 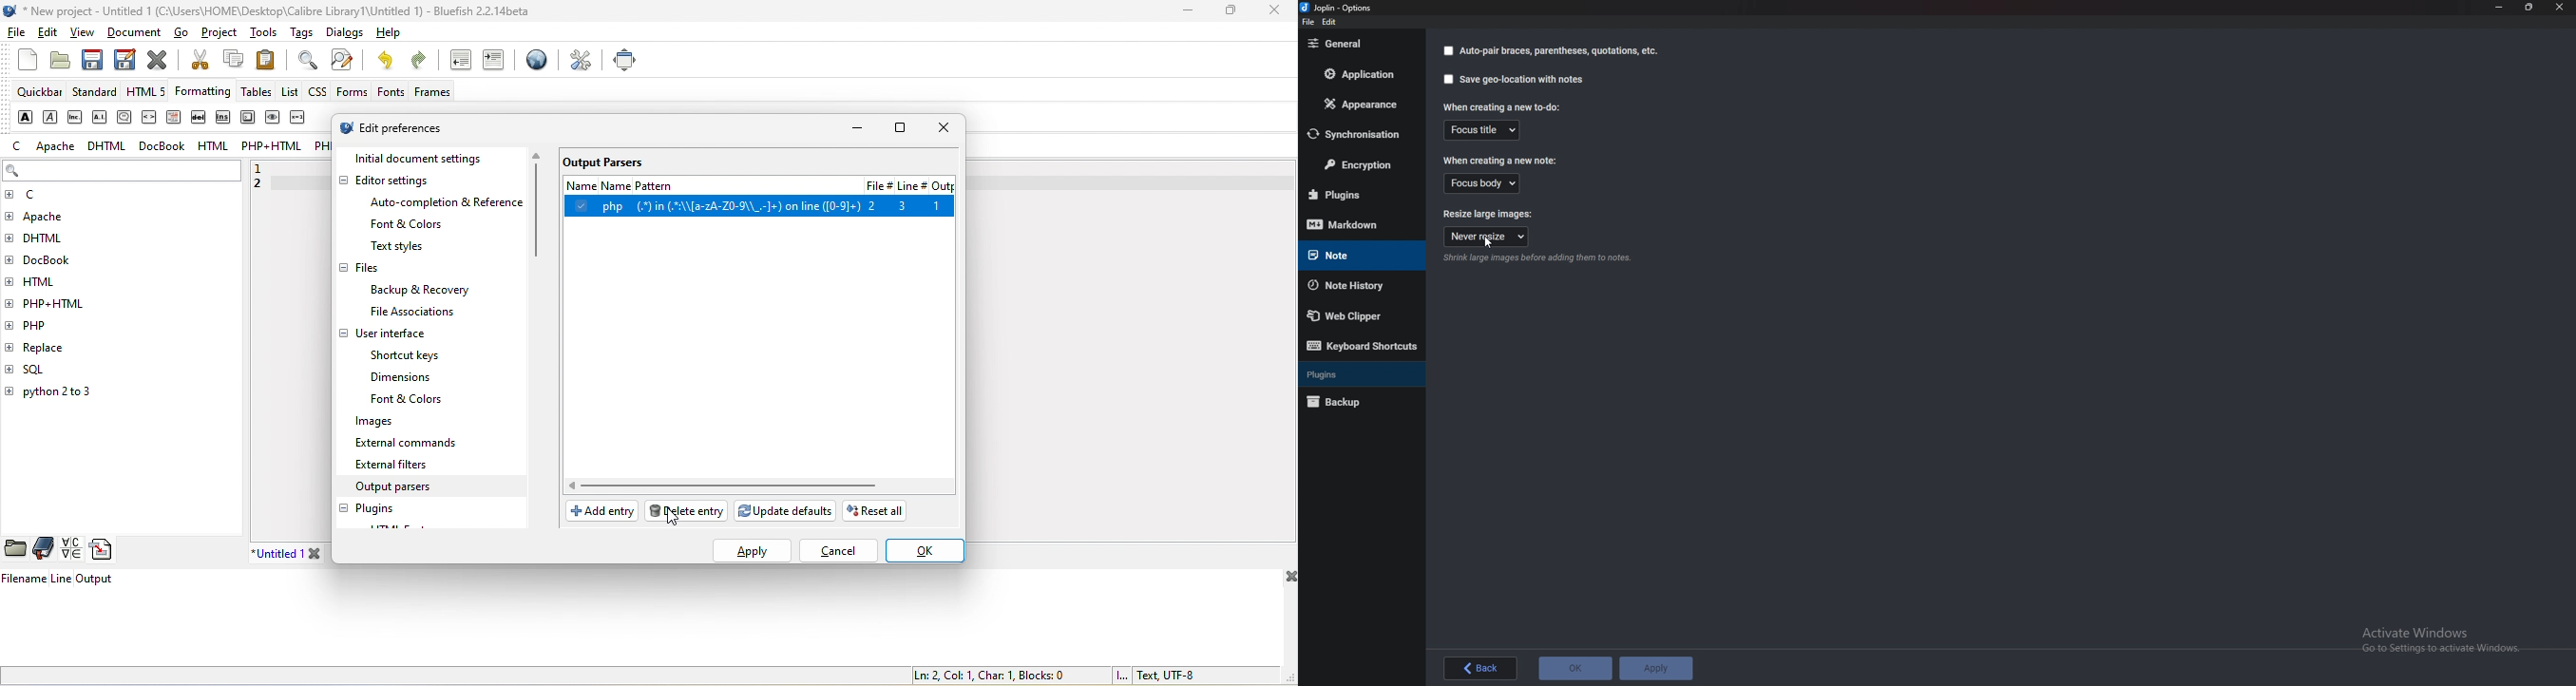 What do you see at coordinates (2501, 7) in the screenshot?
I see `minimize` at bounding box center [2501, 7].